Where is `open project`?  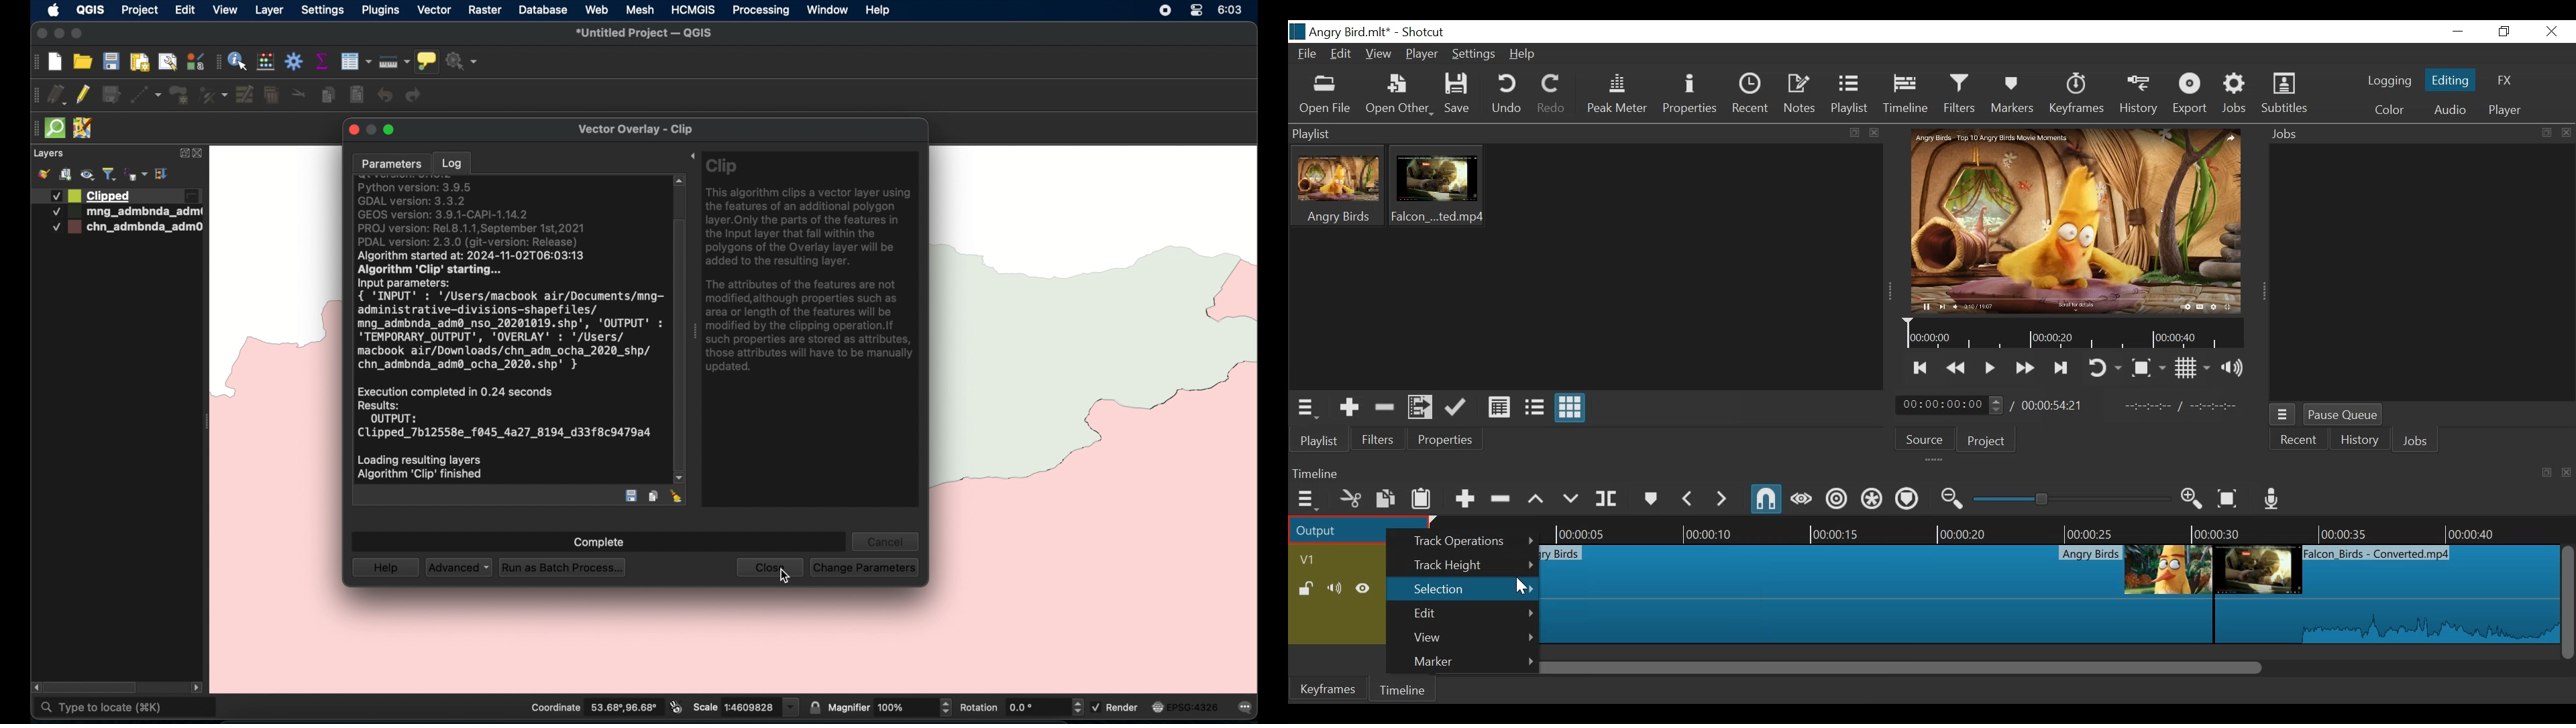
open project is located at coordinates (81, 61).